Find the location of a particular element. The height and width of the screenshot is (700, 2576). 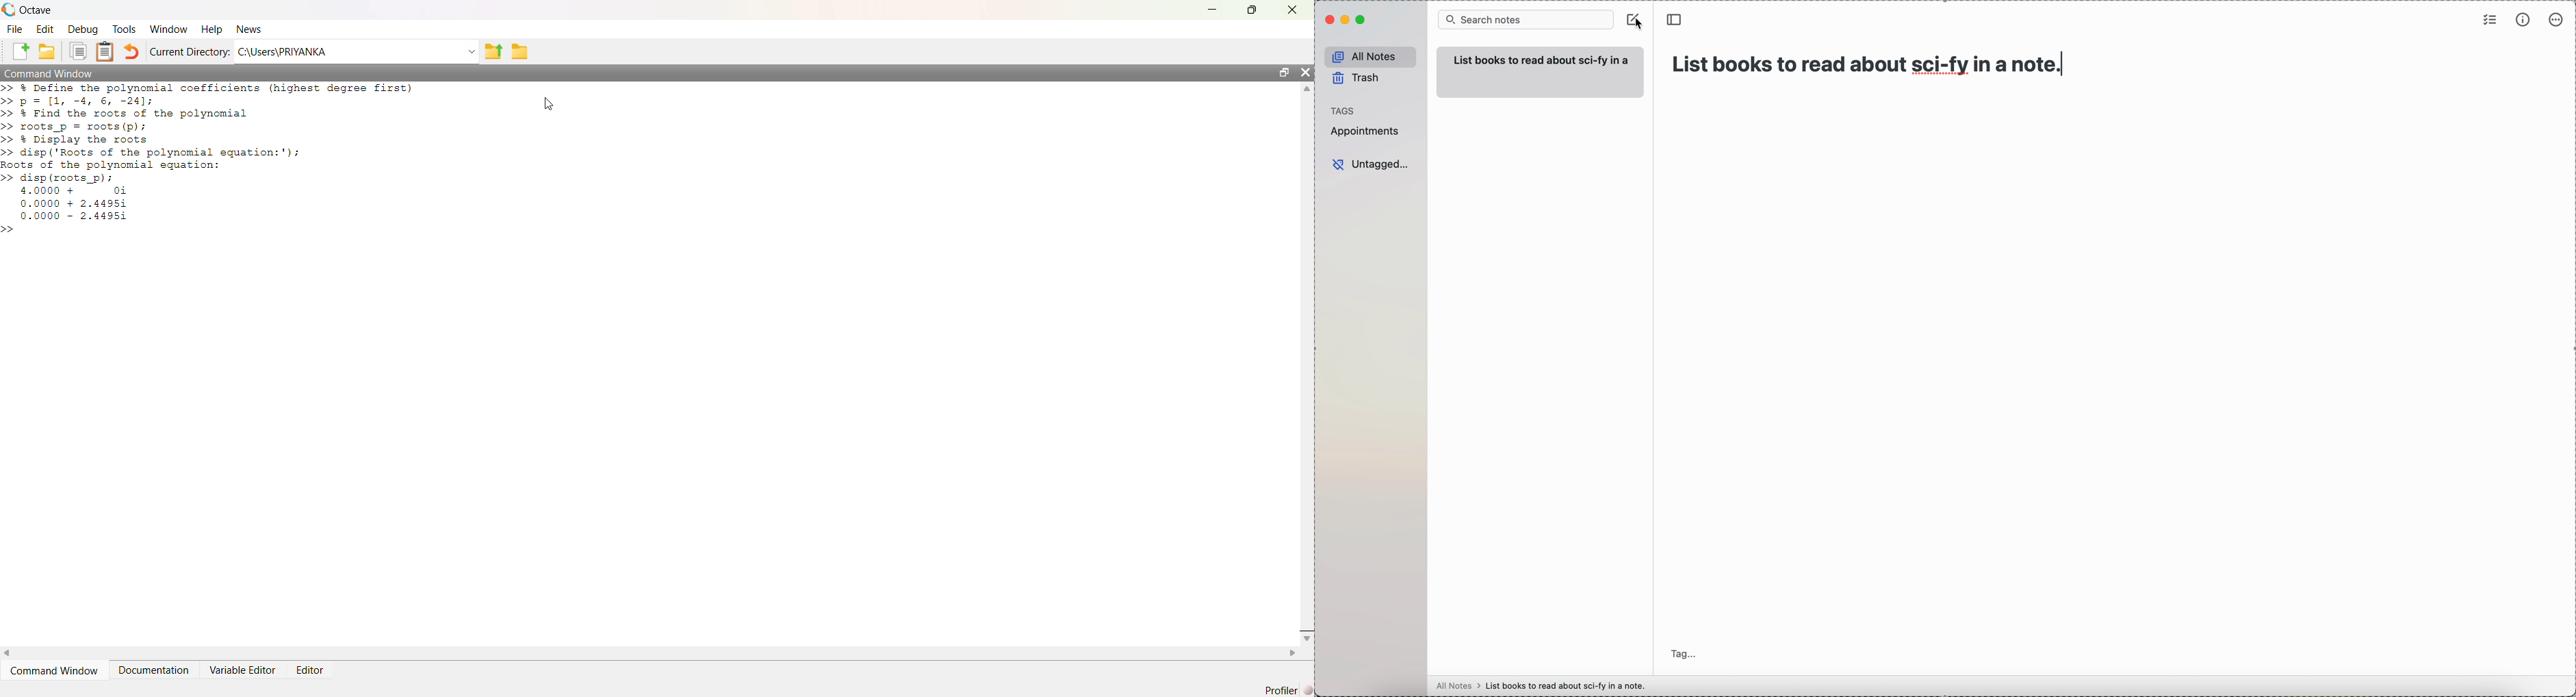

metrics is located at coordinates (2524, 20).